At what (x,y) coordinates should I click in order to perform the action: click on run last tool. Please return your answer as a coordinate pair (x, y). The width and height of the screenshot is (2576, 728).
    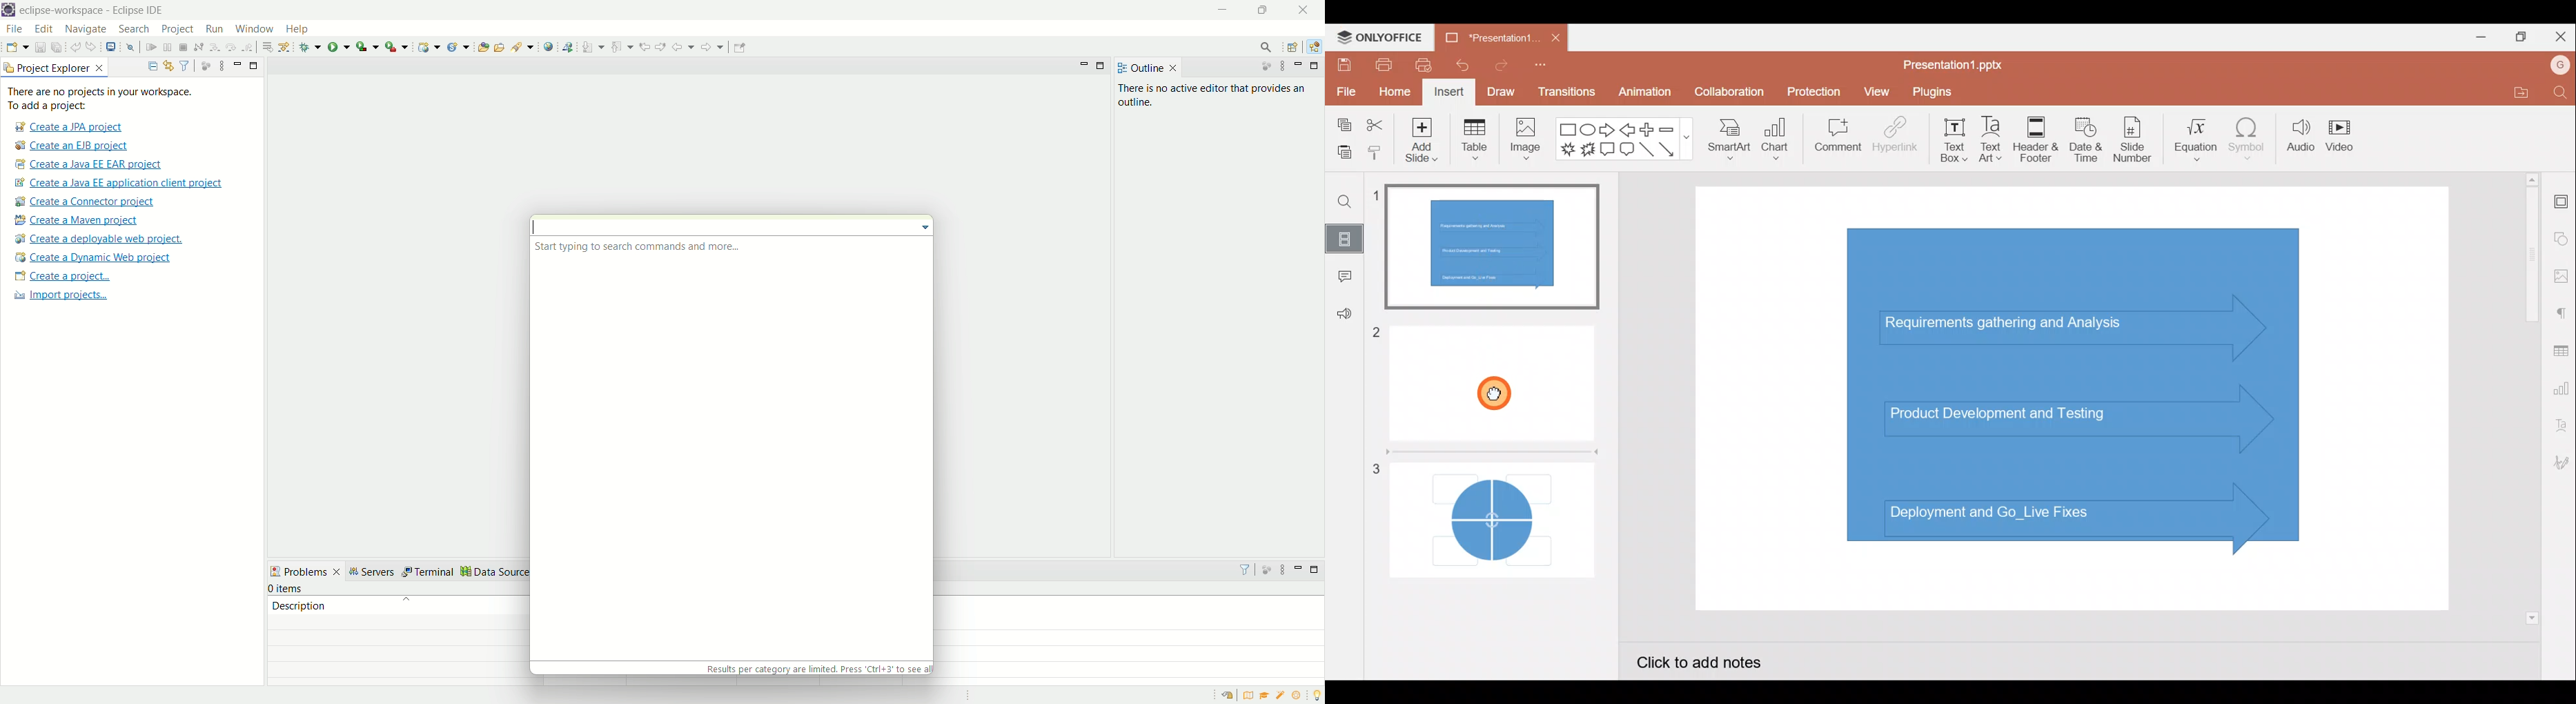
    Looking at the image, I should click on (395, 47).